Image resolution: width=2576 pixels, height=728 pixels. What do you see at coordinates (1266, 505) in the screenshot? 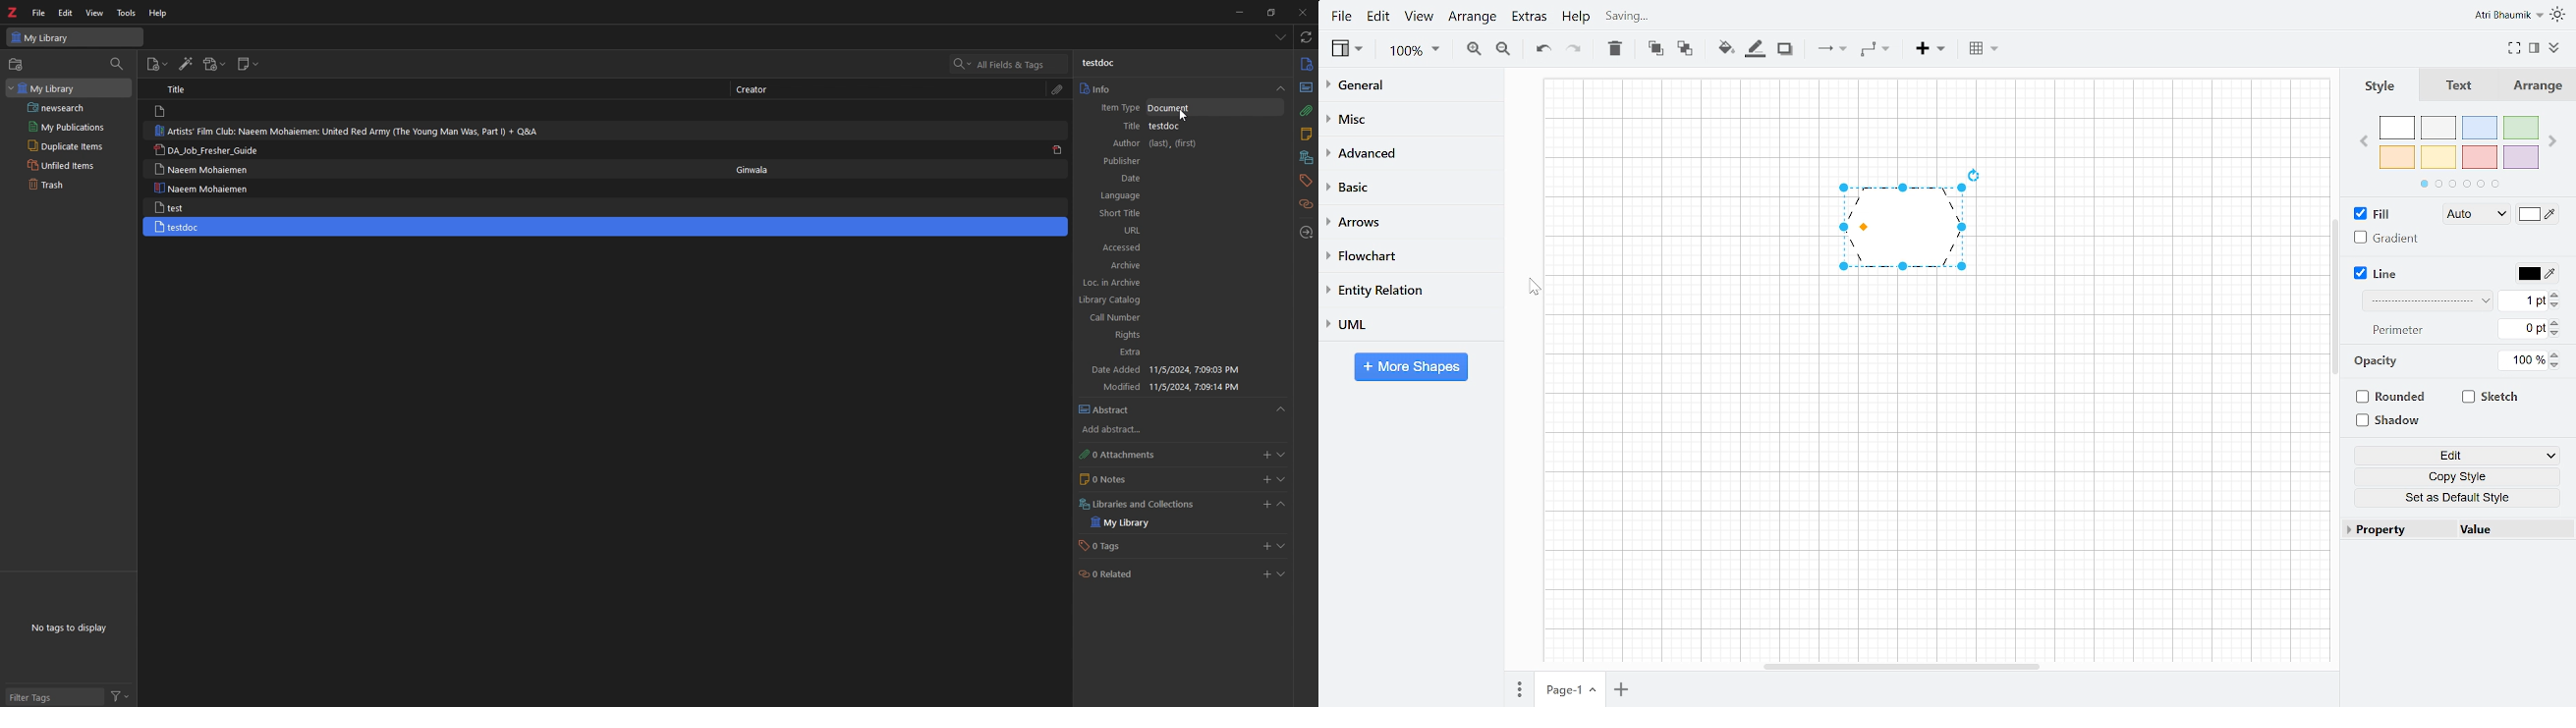
I see `add library and collections` at bounding box center [1266, 505].